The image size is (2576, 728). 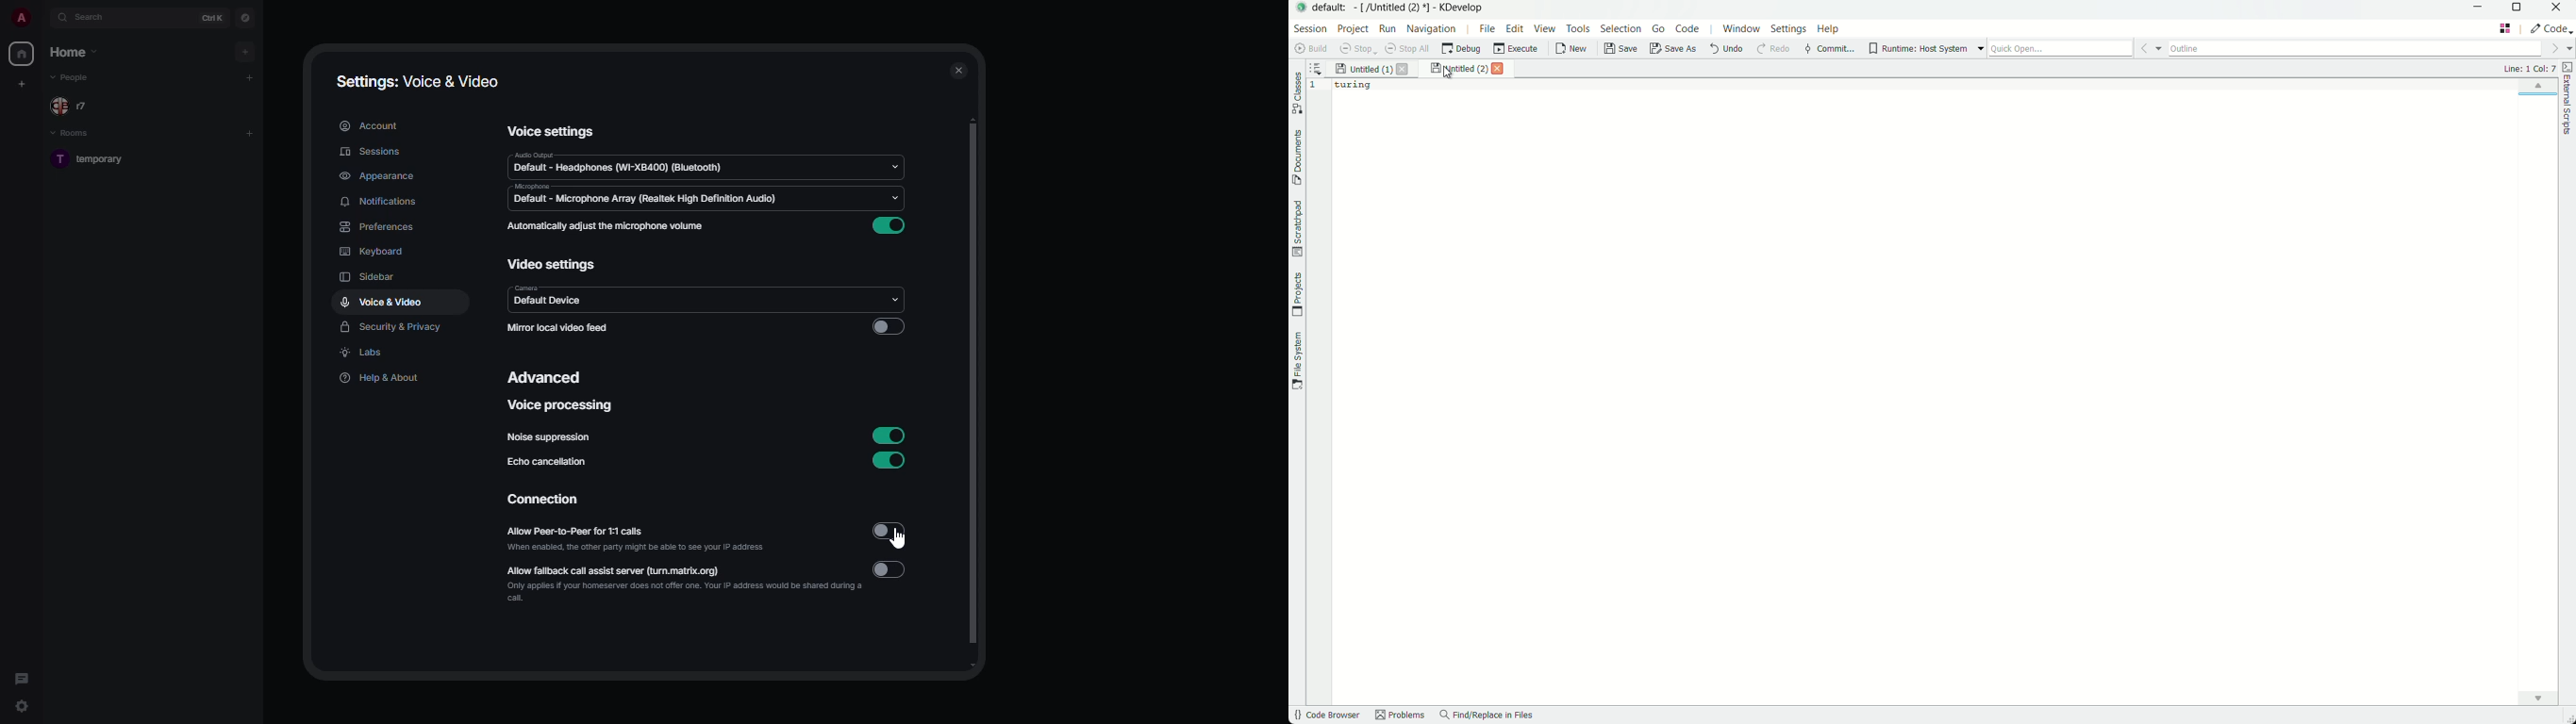 What do you see at coordinates (1789, 30) in the screenshot?
I see `settings menu` at bounding box center [1789, 30].